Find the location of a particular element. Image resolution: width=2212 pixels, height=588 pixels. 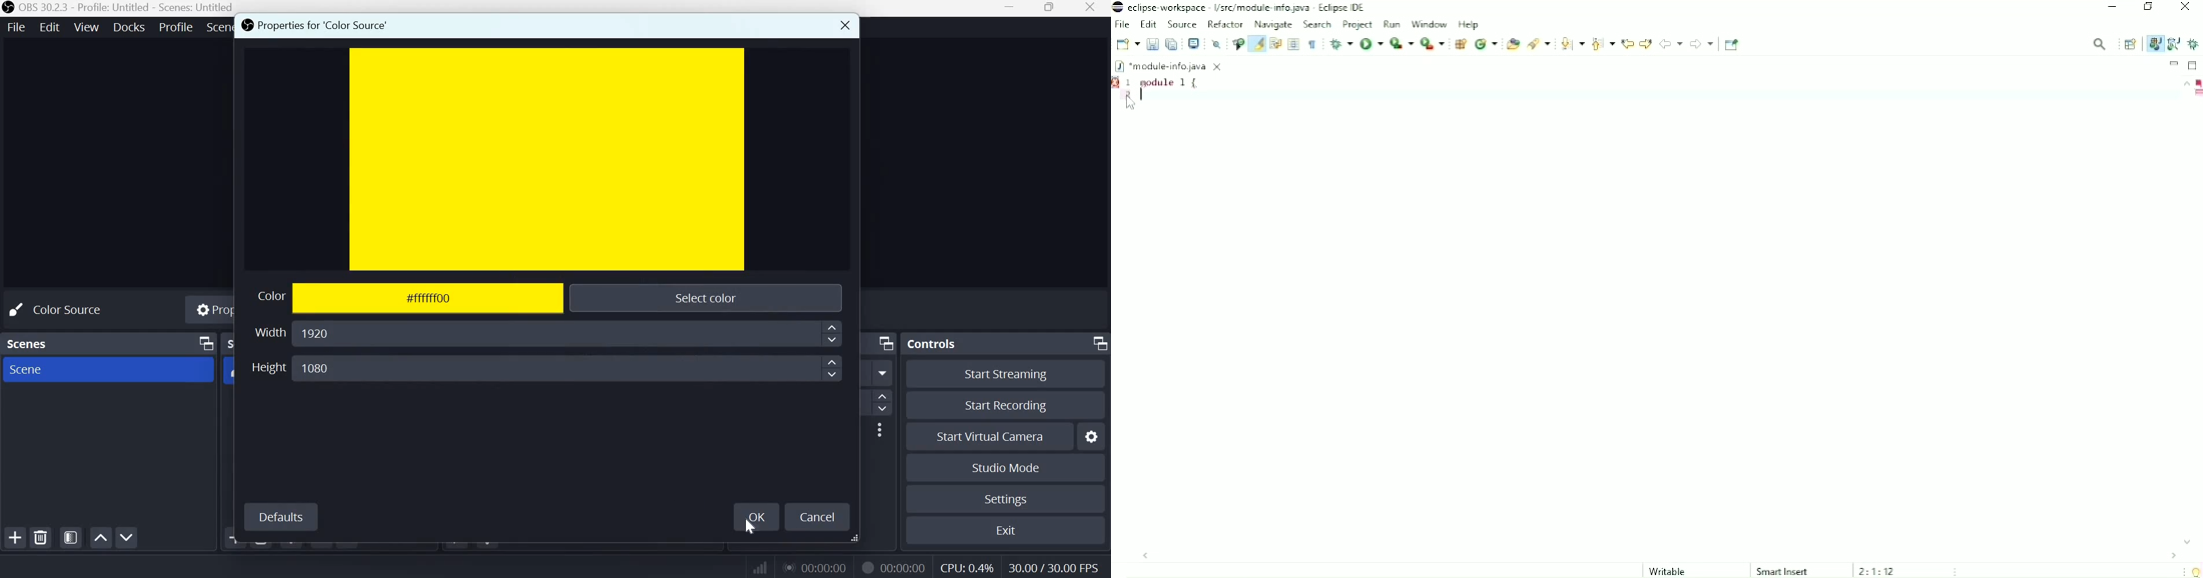

ok is located at coordinates (758, 515).